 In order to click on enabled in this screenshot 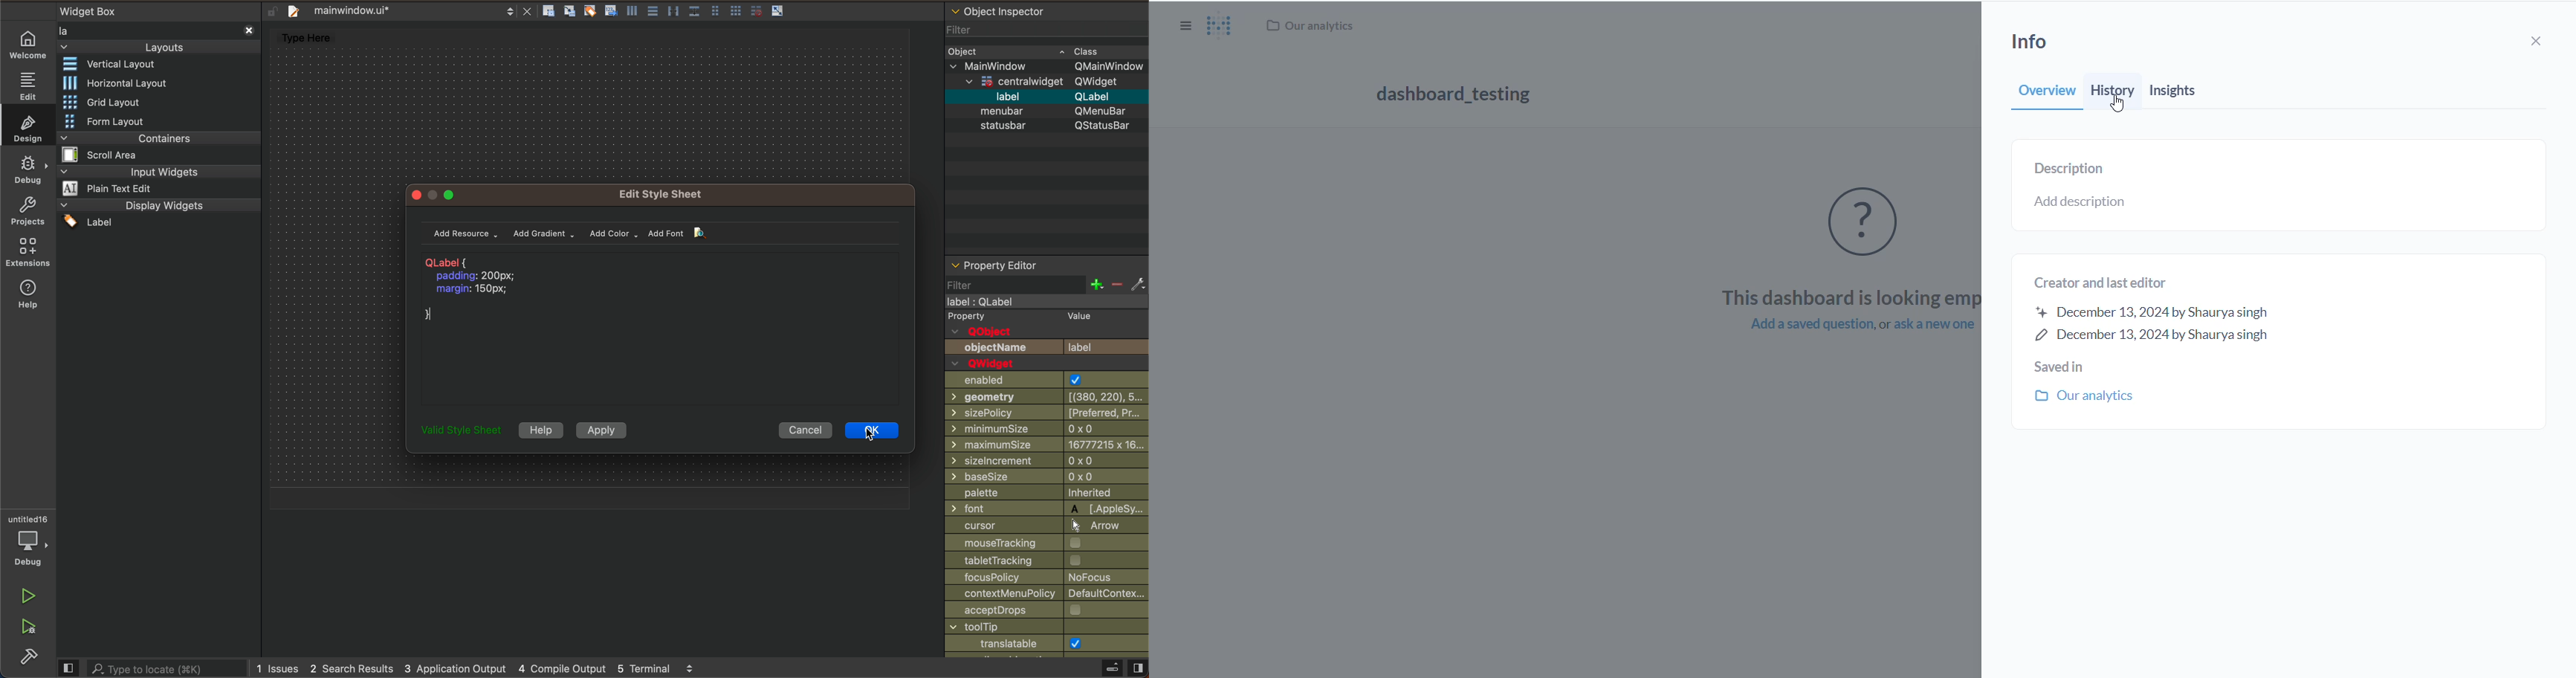, I will do `click(1046, 380)`.